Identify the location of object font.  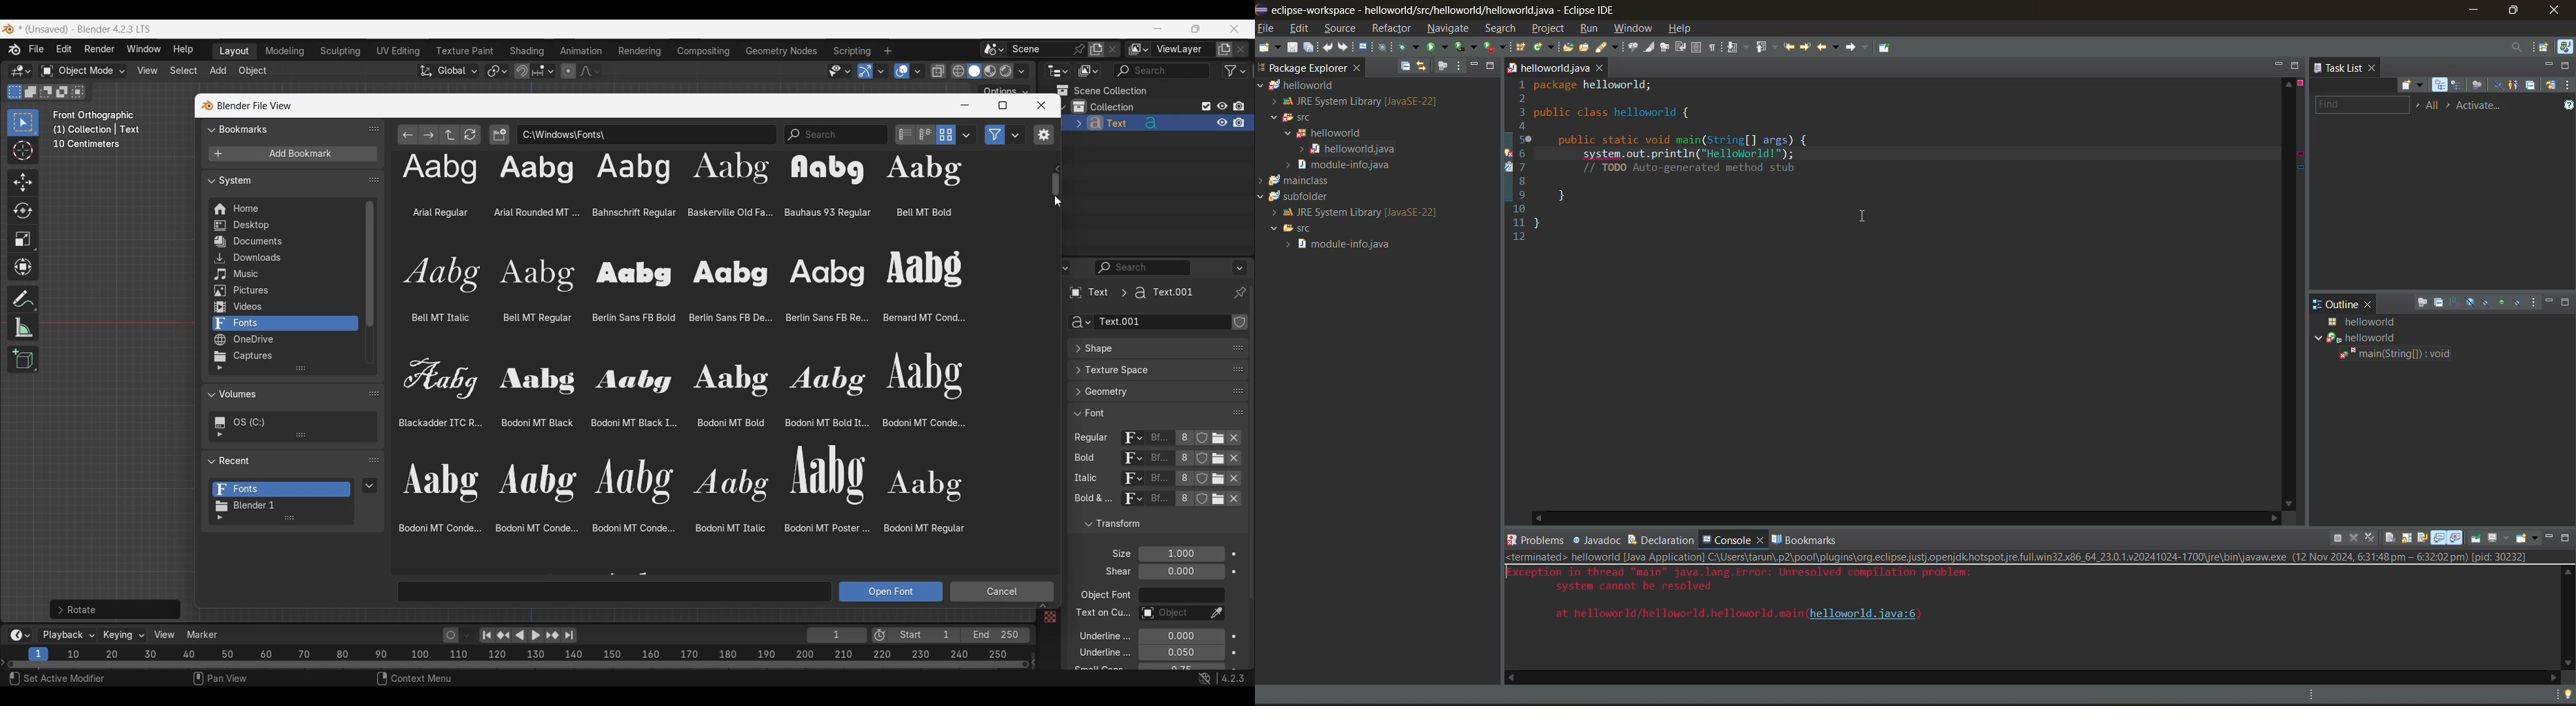
(1105, 597).